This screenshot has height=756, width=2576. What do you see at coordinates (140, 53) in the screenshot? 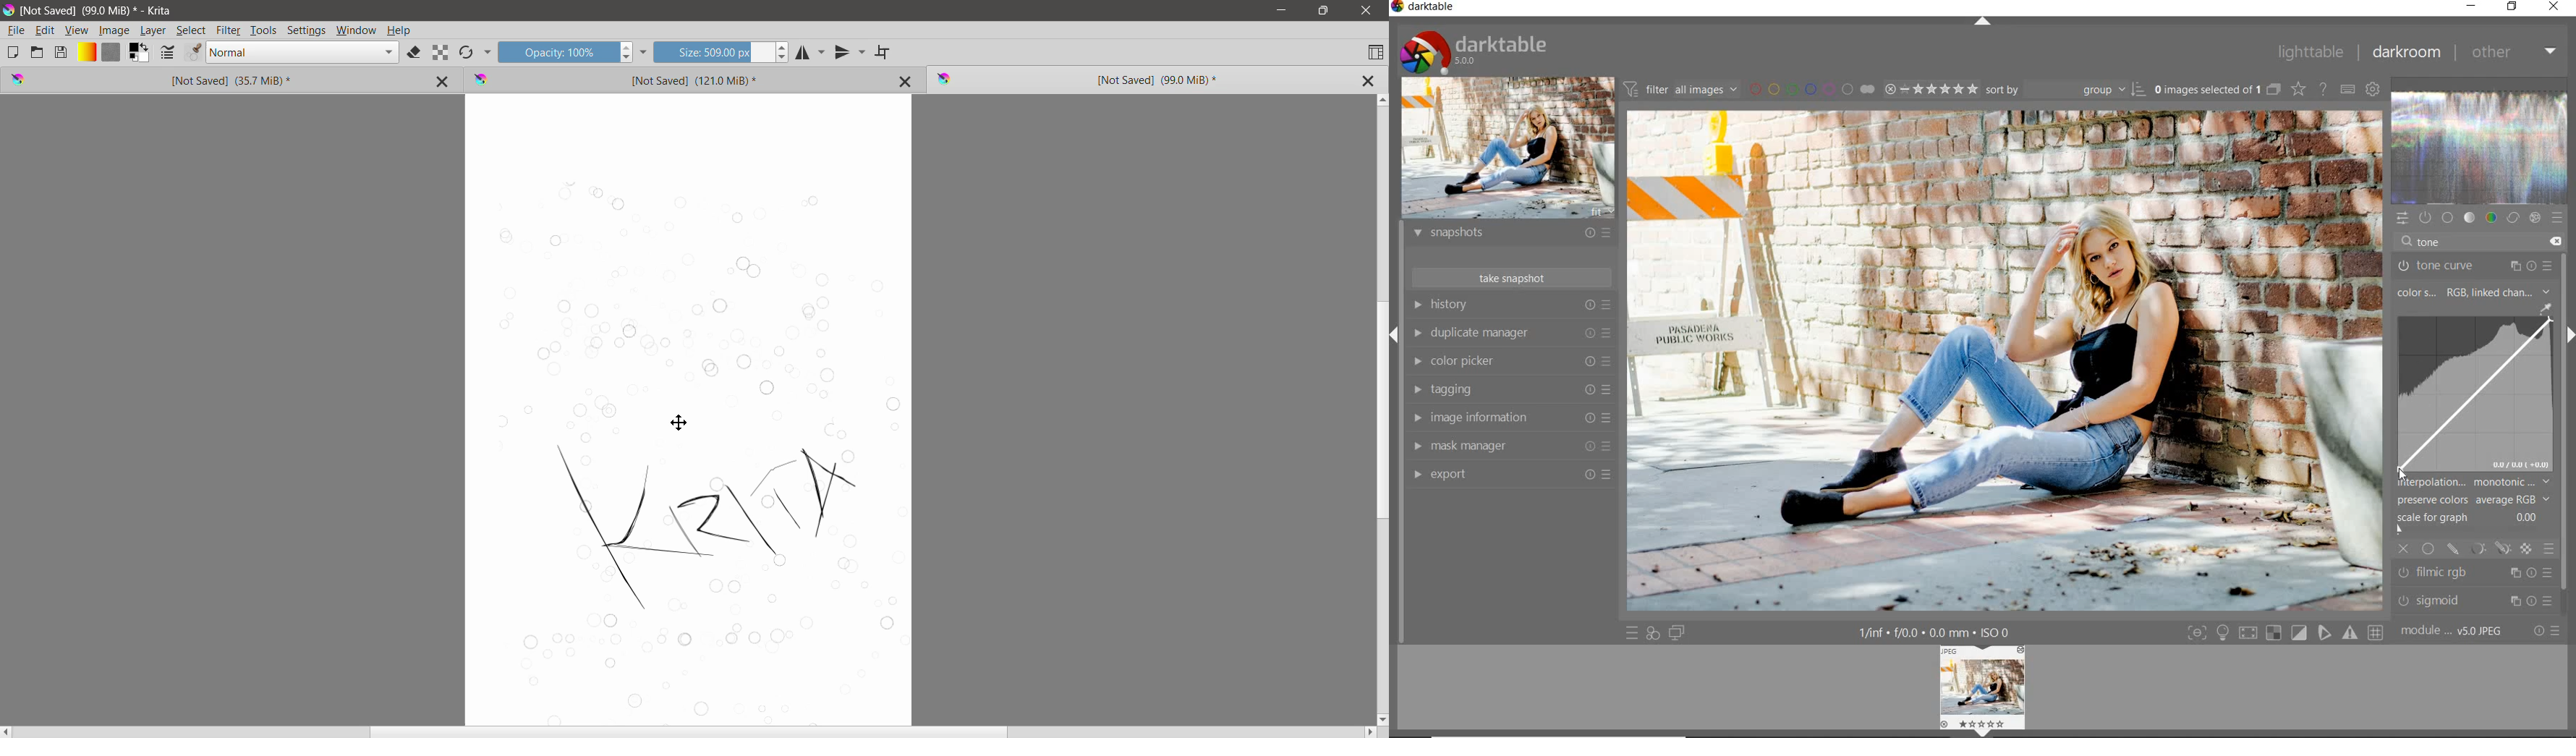
I see `Foreground and Background Color Selector` at bounding box center [140, 53].